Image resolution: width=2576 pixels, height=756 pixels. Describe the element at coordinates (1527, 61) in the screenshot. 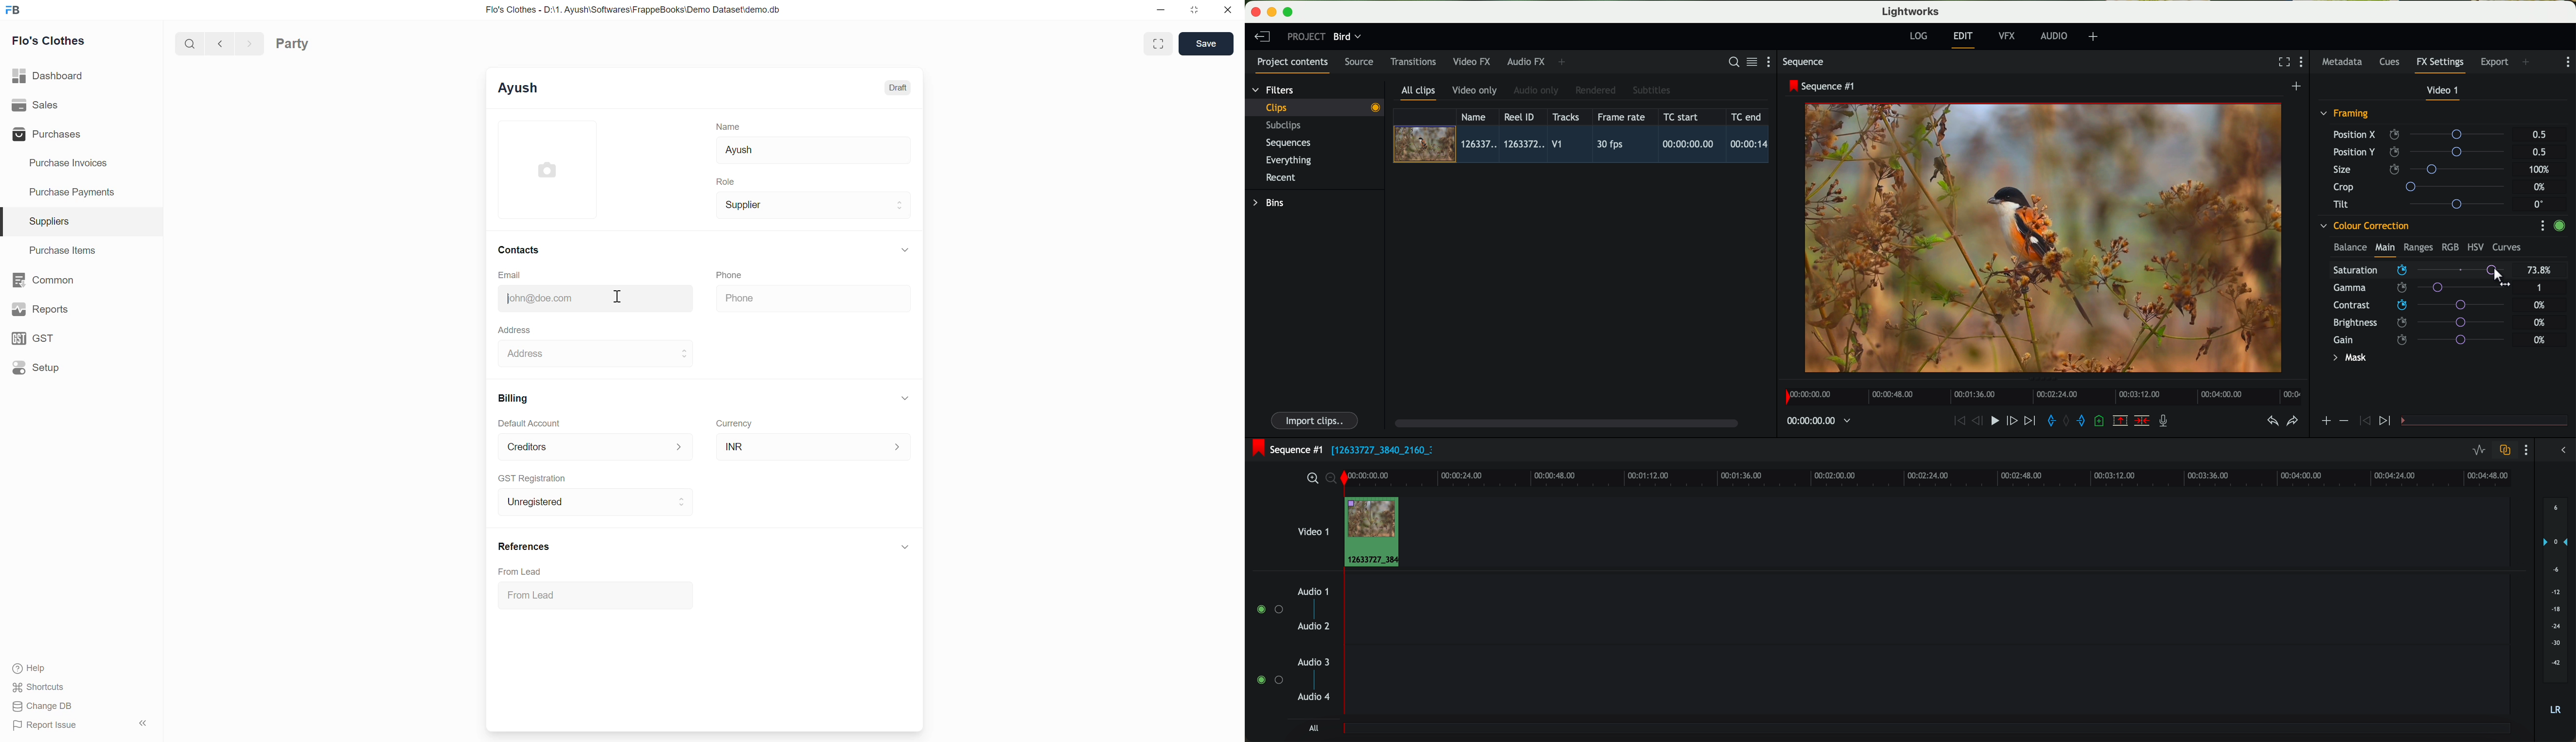

I see `audio FX` at that location.